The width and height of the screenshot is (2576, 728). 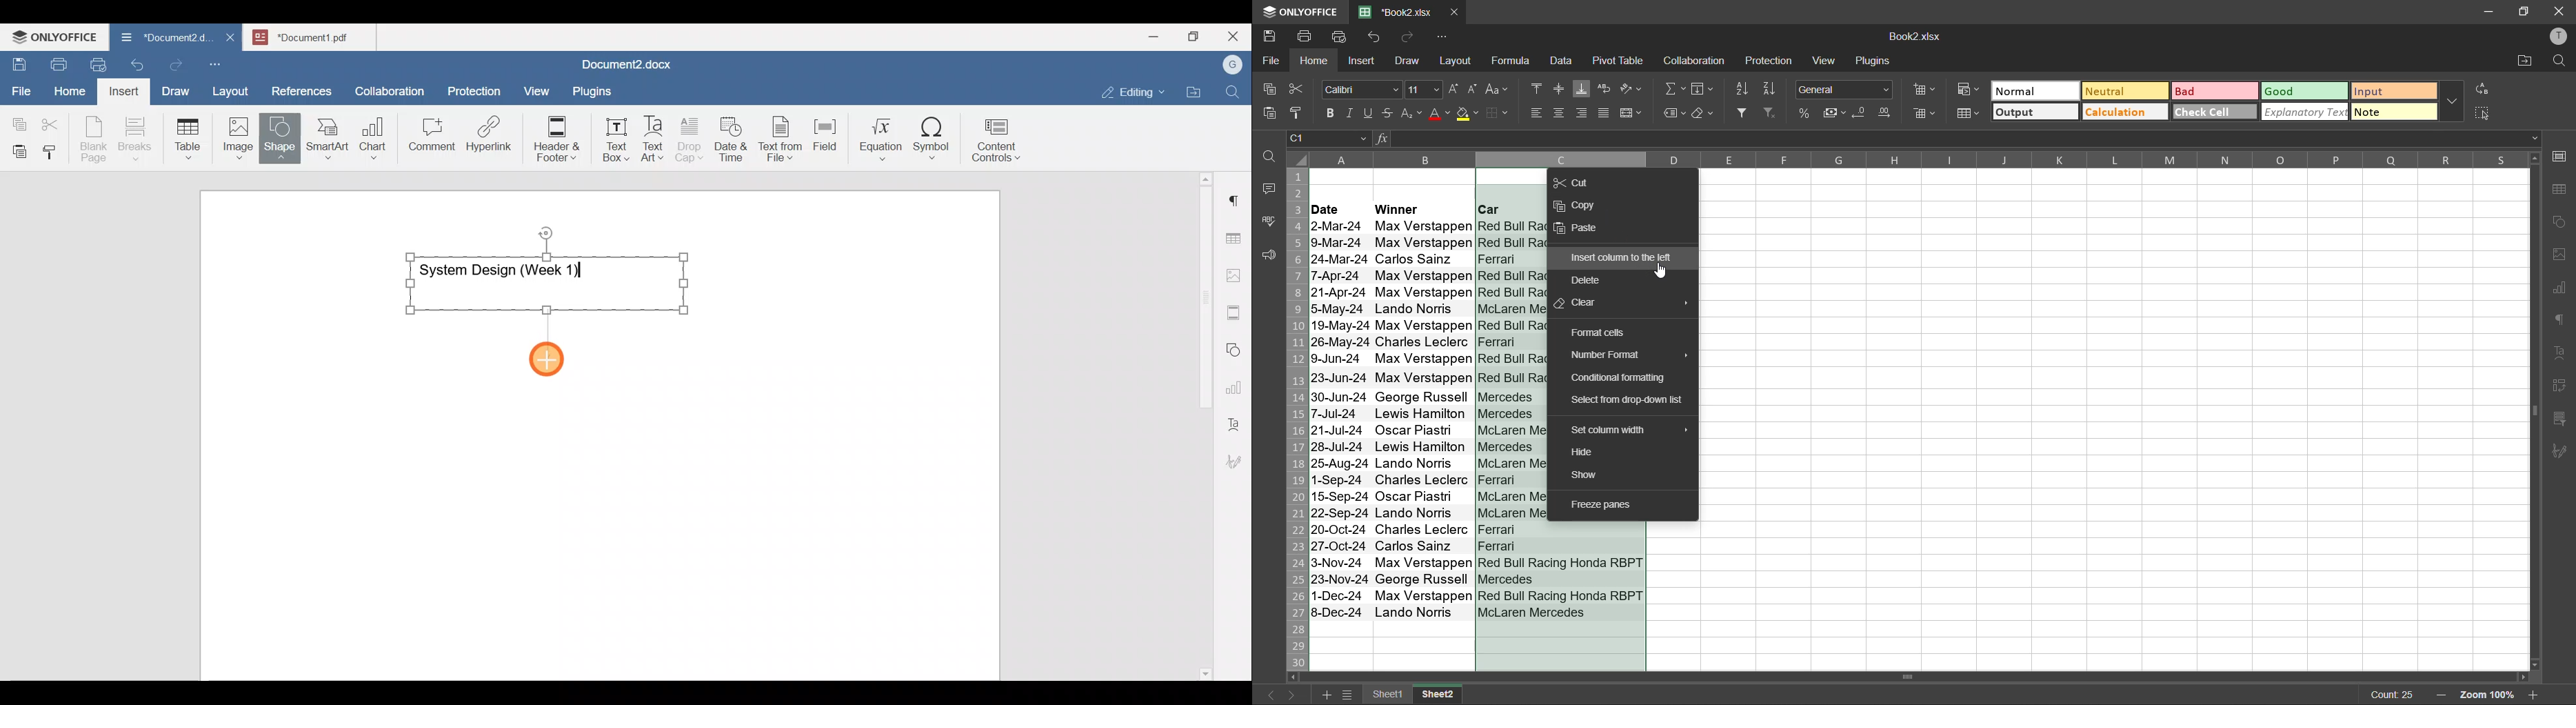 I want to click on paragraph, so click(x=2559, y=322).